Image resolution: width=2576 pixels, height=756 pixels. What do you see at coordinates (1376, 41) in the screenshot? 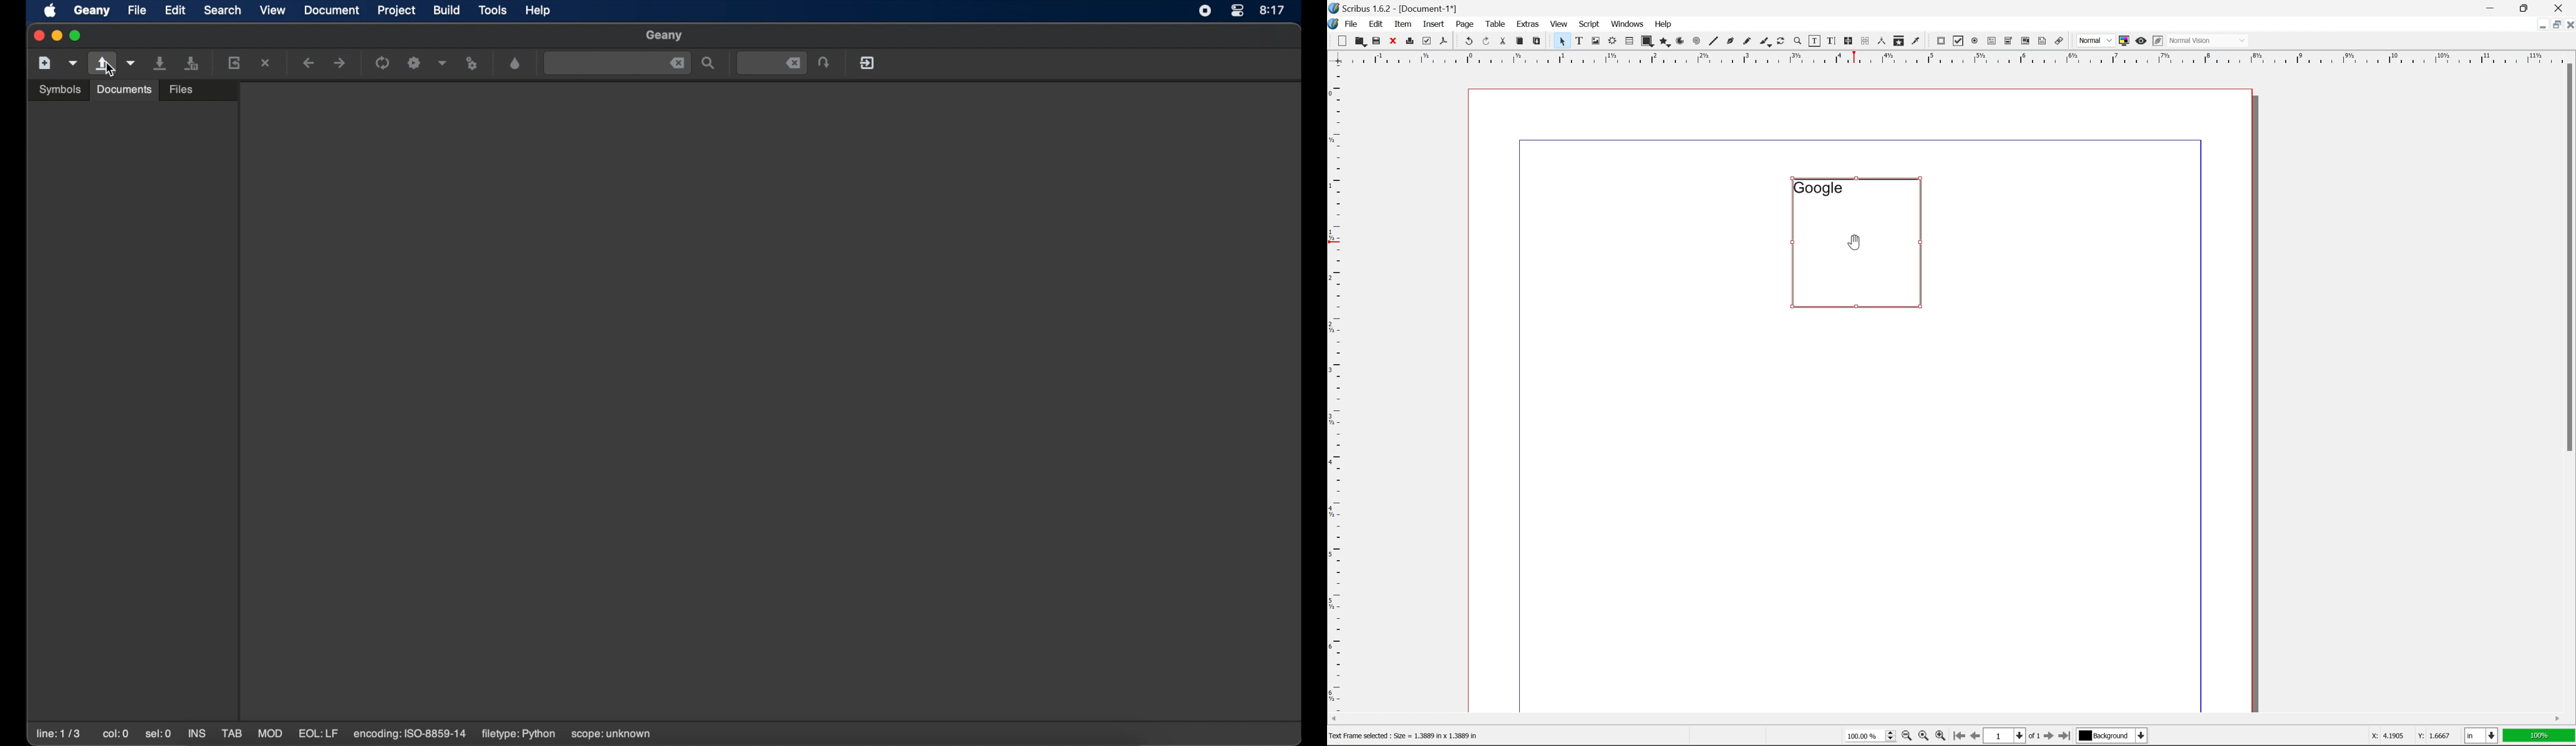
I see `save` at bounding box center [1376, 41].